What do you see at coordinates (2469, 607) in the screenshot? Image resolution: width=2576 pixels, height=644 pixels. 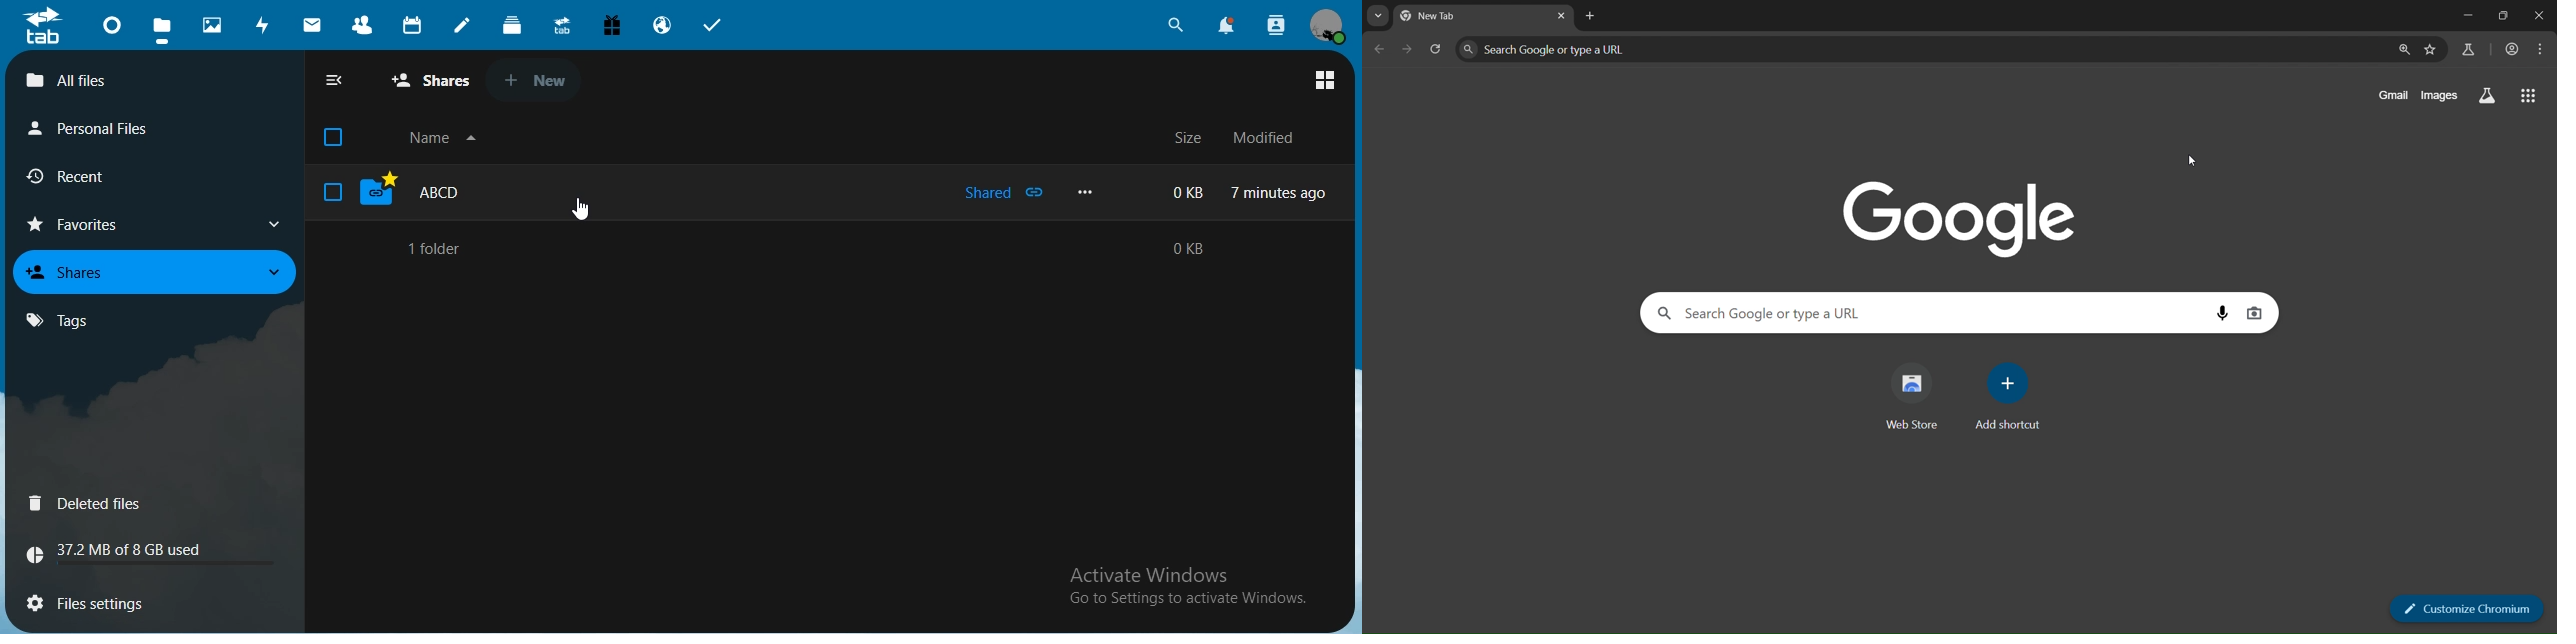 I see `customize chromium` at bounding box center [2469, 607].